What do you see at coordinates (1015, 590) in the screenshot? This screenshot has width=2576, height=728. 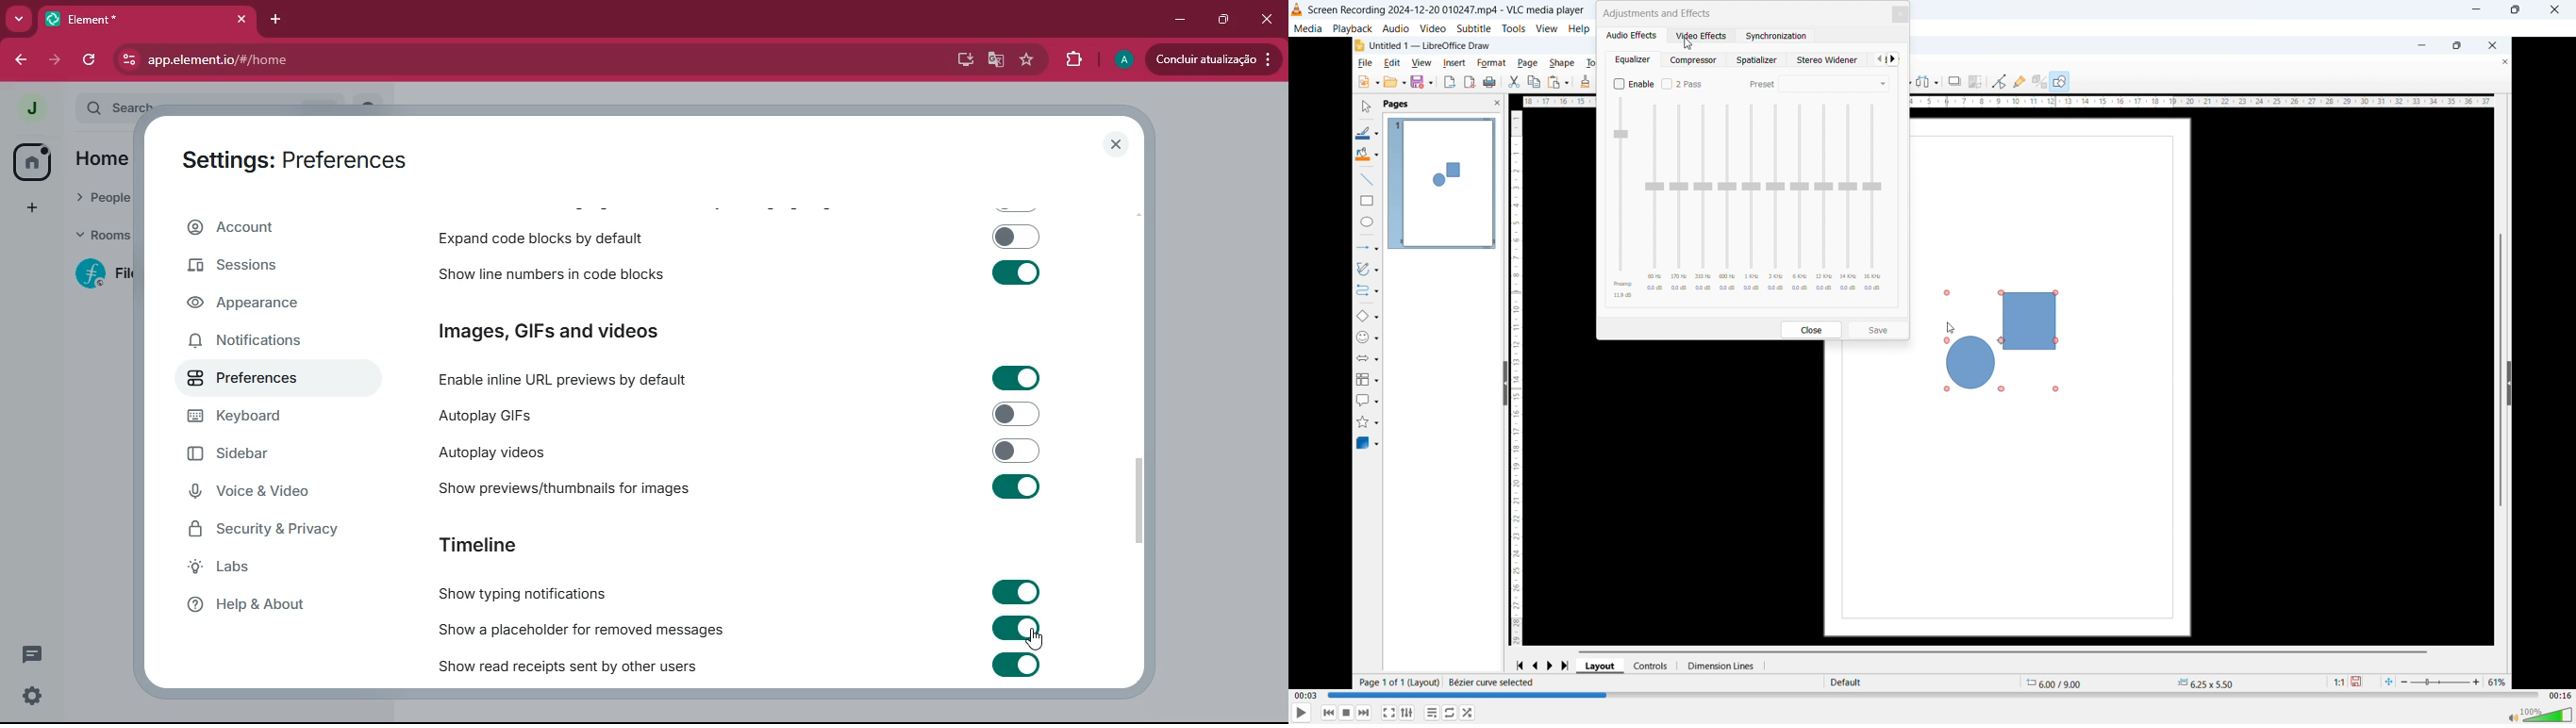 I see `toggle on/off` at bounding box center [1015, 590].